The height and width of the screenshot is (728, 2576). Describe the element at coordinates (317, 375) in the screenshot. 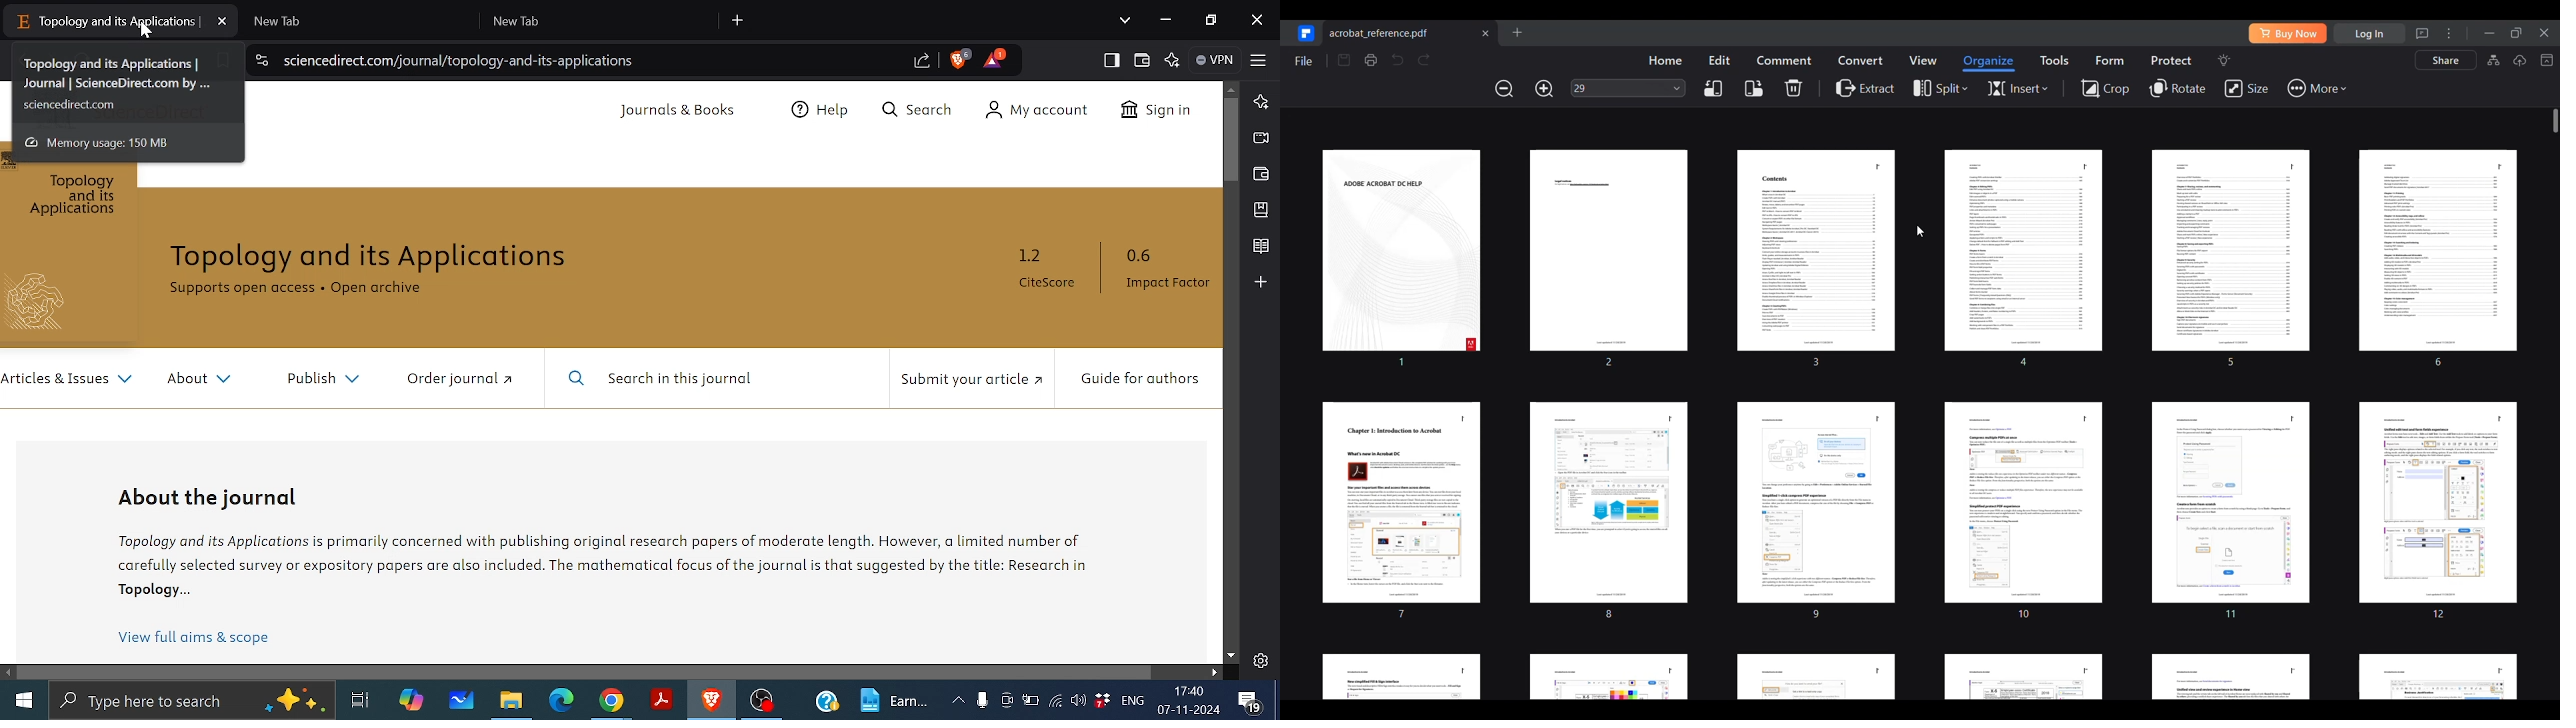

I see `Publish` at that location.